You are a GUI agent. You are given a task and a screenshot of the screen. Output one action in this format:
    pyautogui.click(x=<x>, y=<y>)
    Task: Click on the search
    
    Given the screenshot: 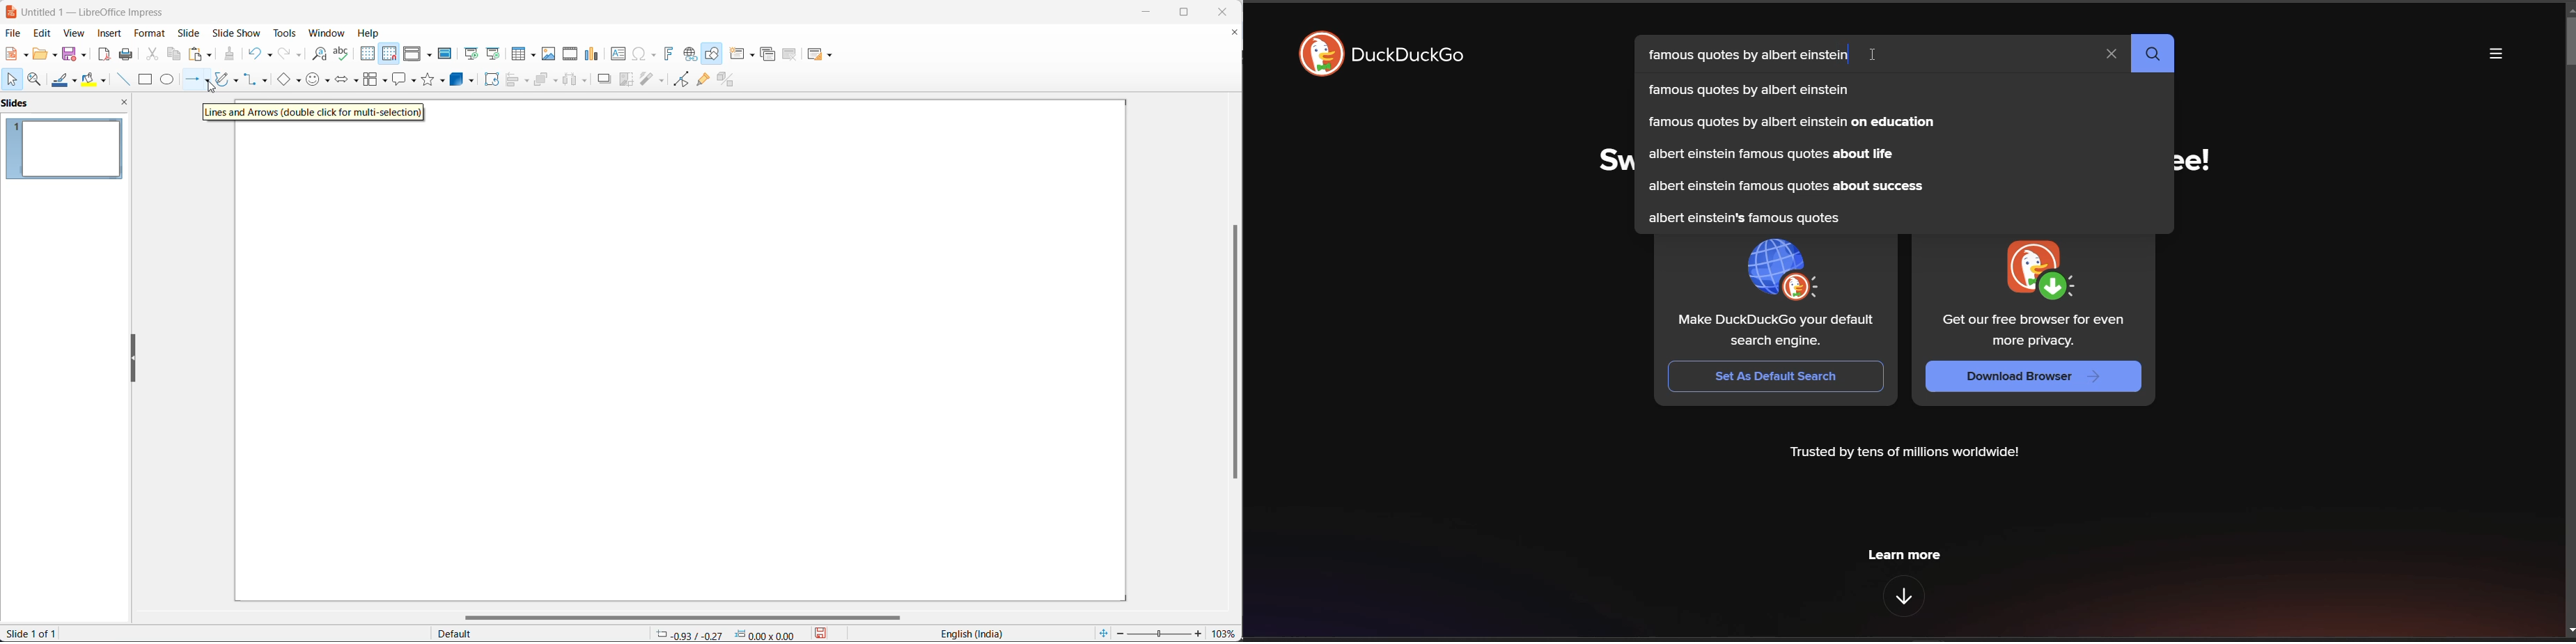 What is the action you would take?
    pyautogui.click(x=2152, y=53)
    